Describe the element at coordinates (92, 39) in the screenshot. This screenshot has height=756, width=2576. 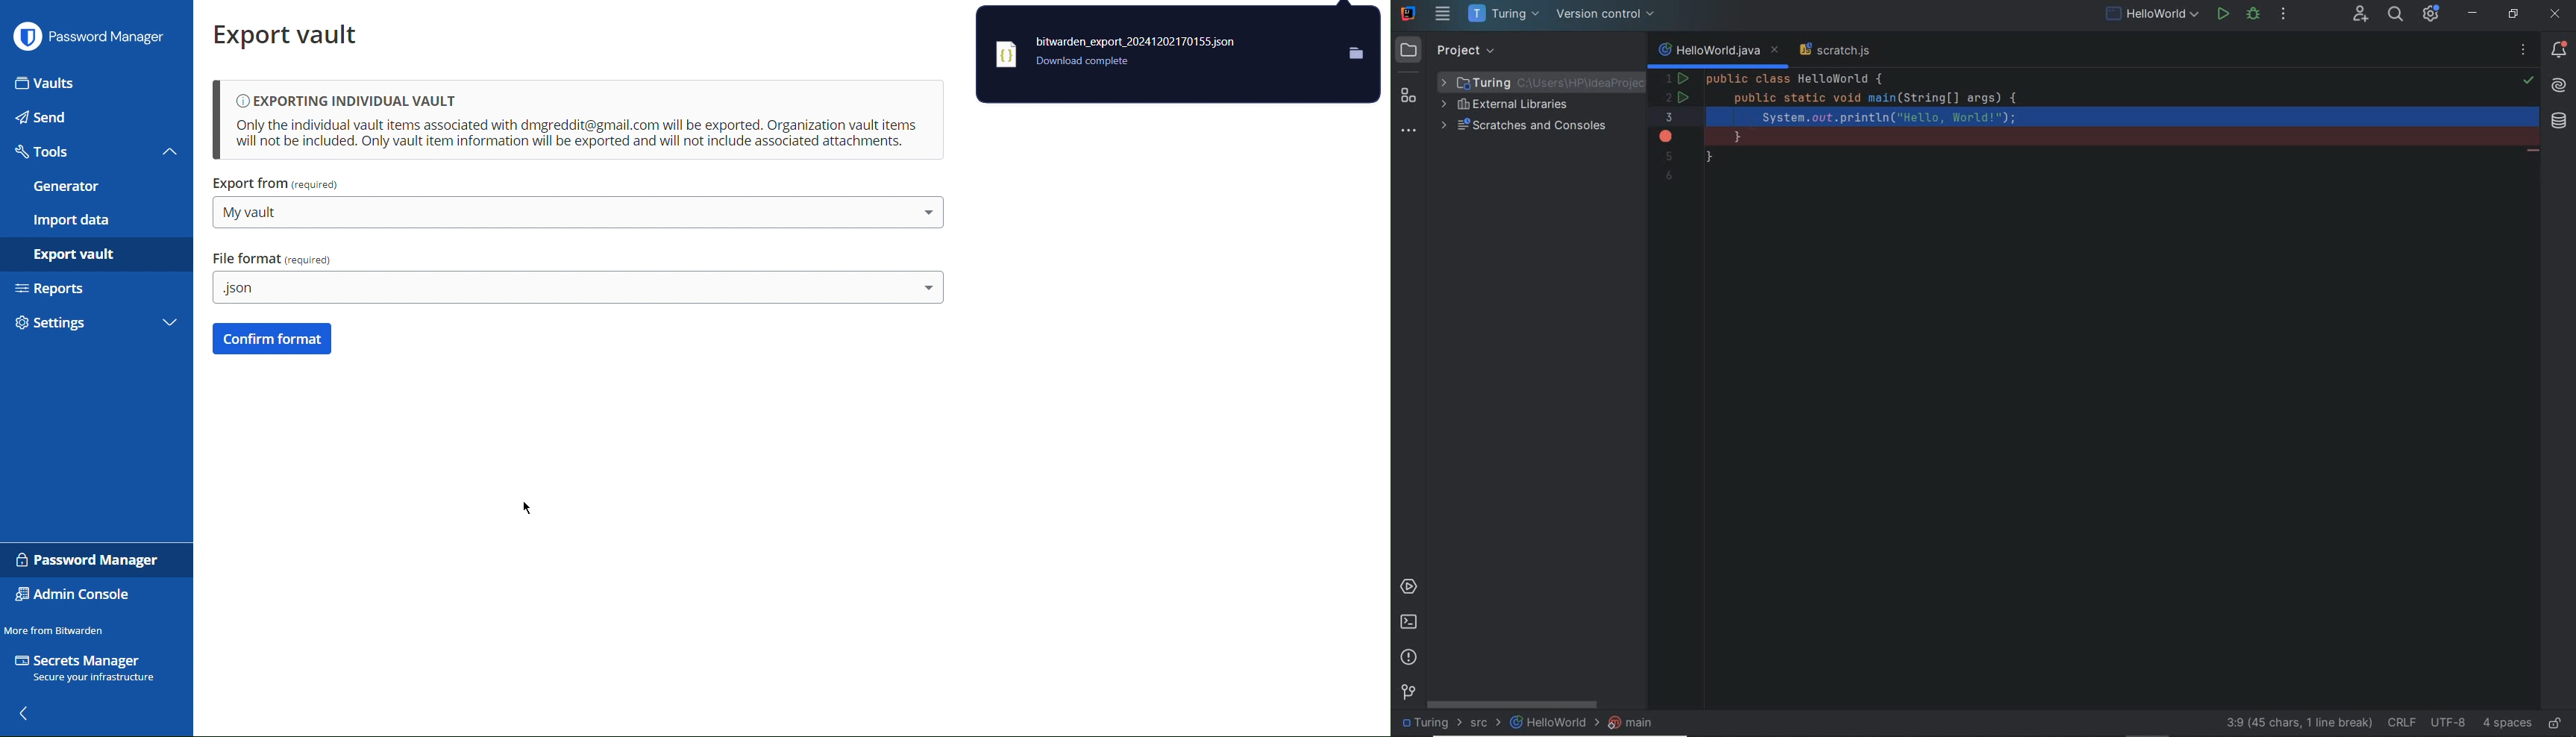
I see `Password Manager` at that location.